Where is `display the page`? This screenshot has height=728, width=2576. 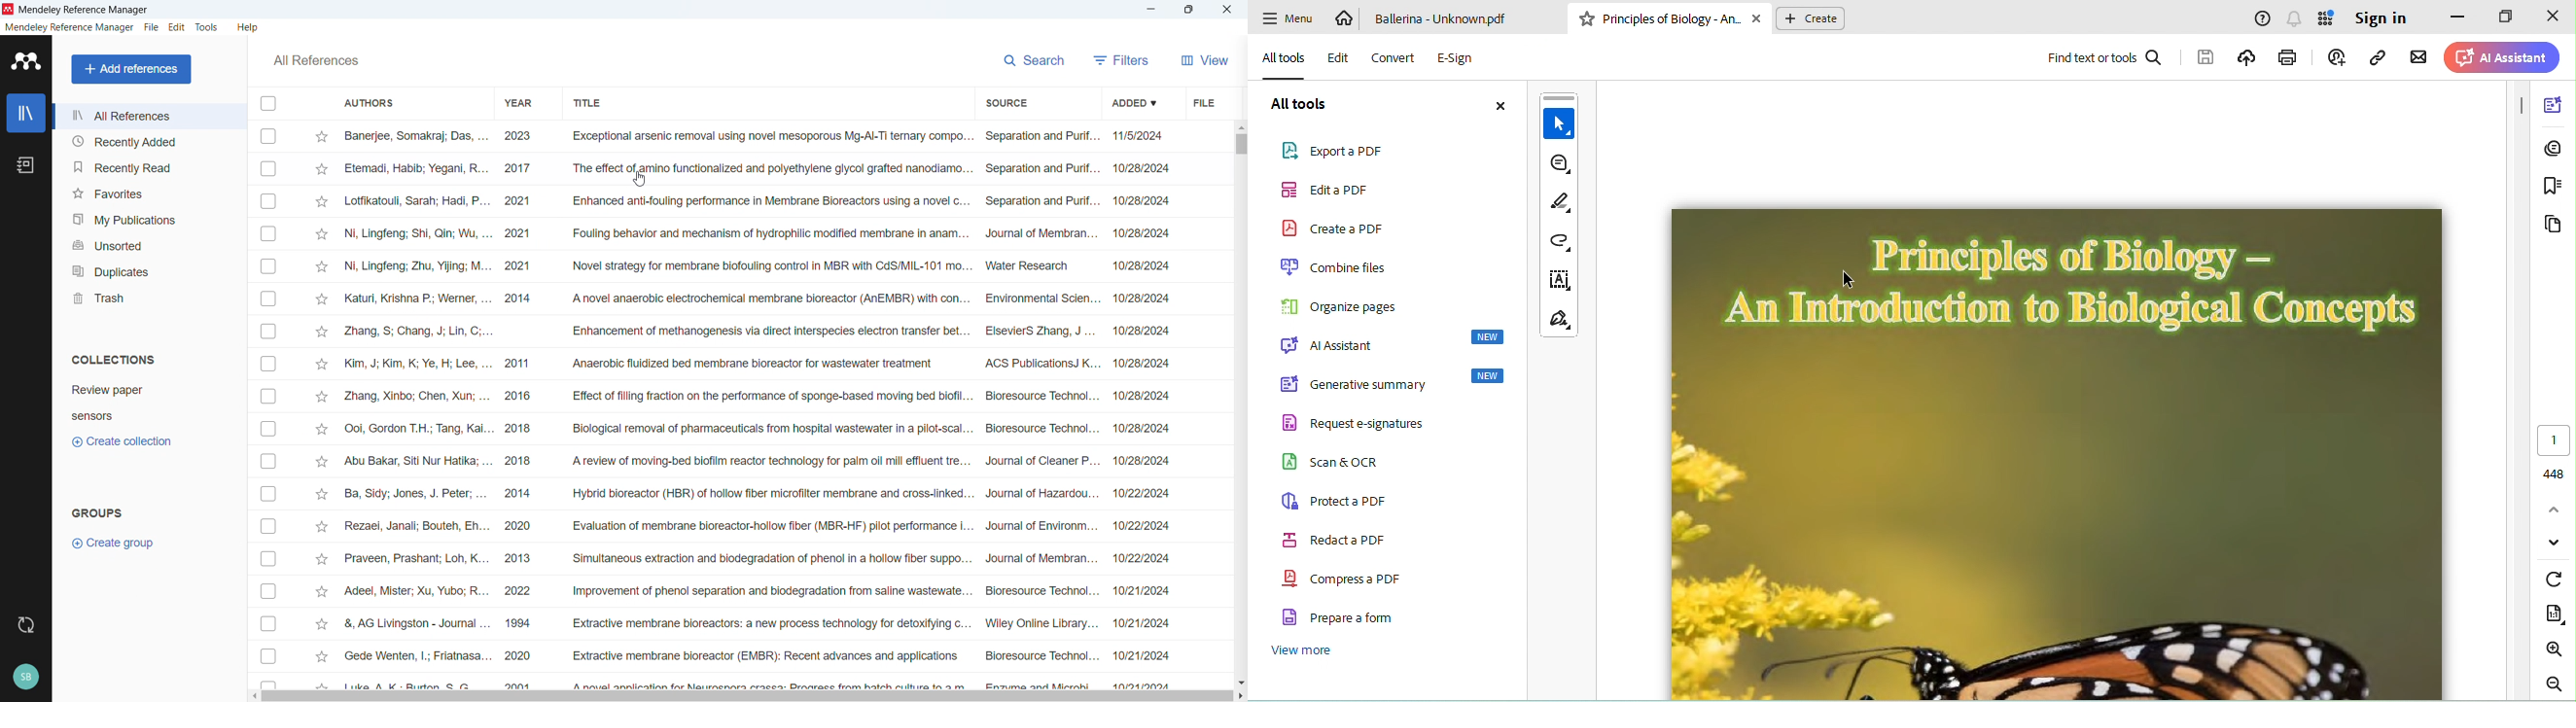 display the page is located at coordinates (2552, 612).